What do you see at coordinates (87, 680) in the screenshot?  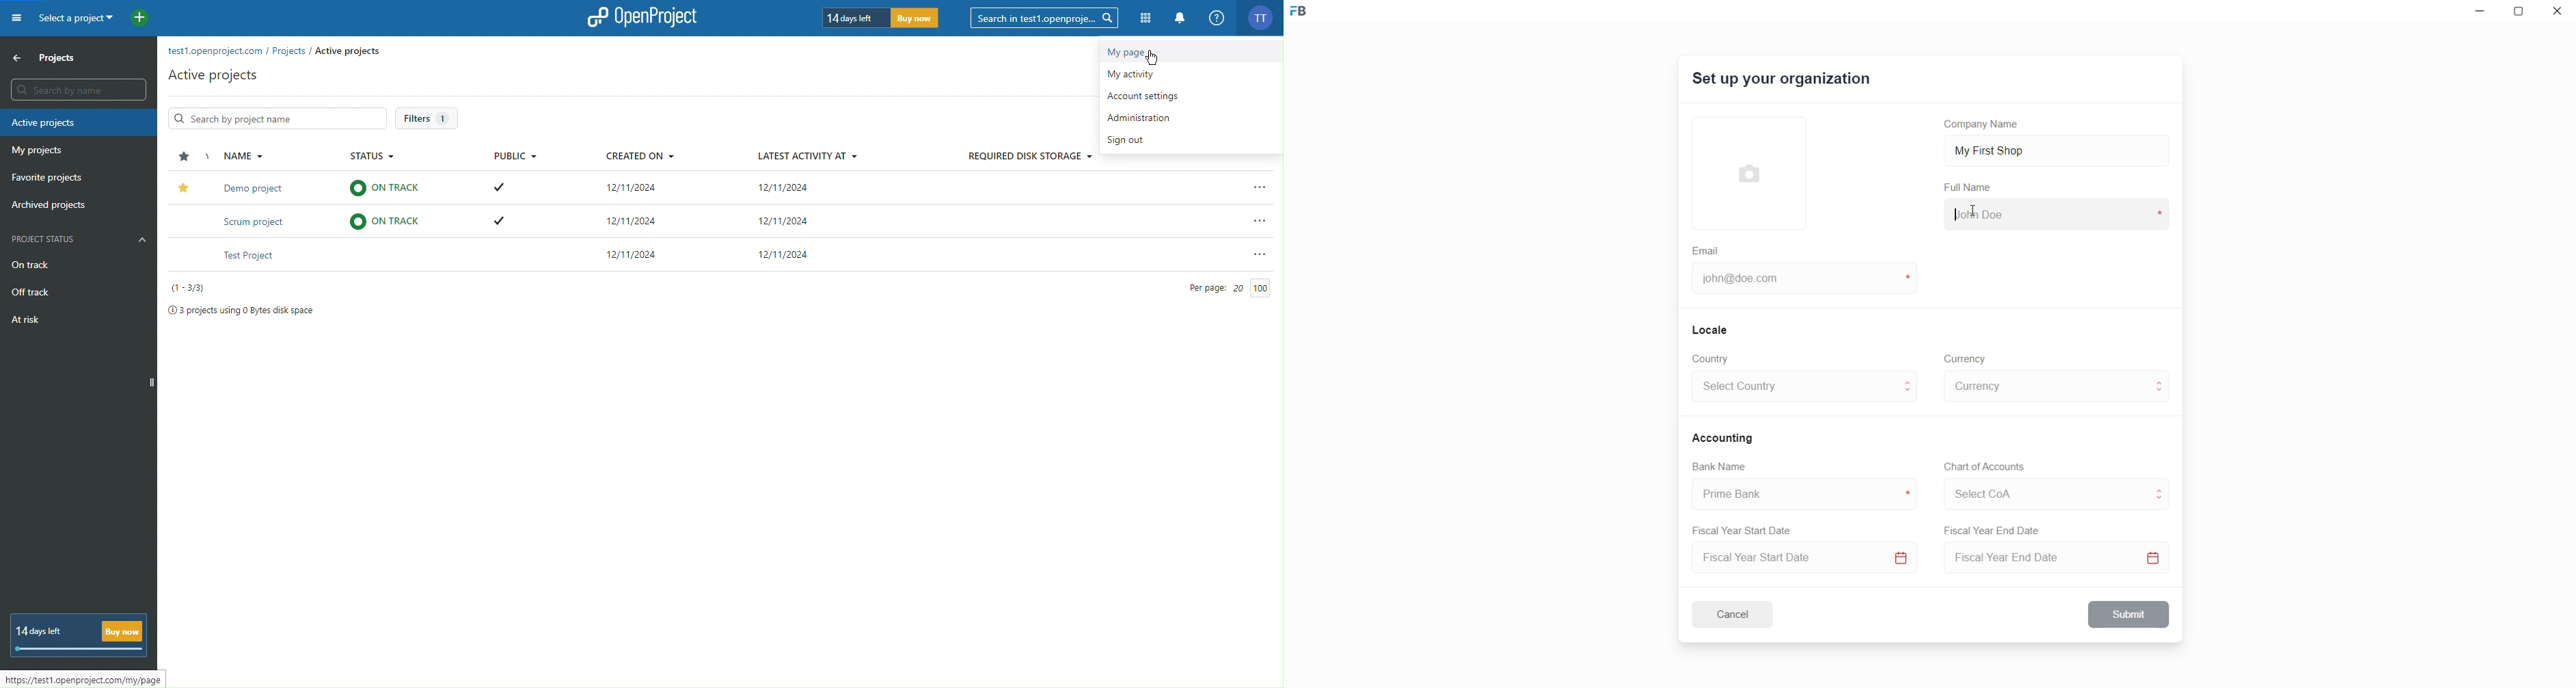 I see `Link` at bounding box center [87, 680].